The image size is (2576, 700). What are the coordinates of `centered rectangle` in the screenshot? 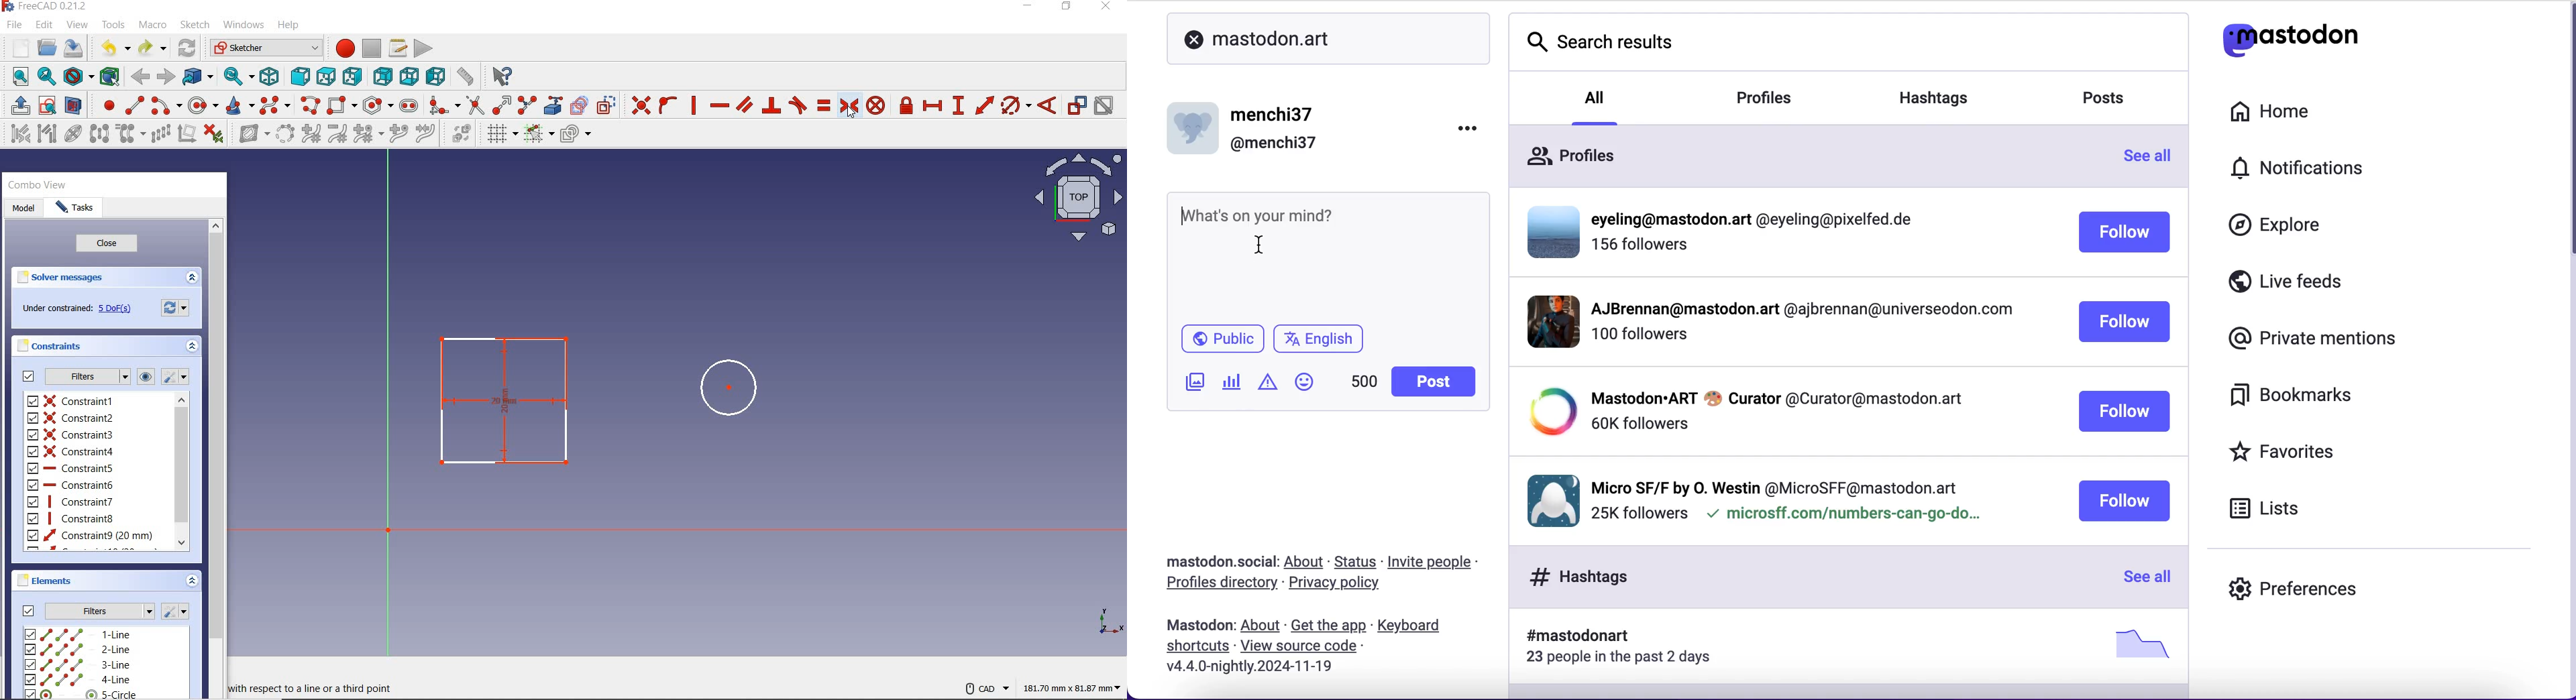 It's located at (498, 395).